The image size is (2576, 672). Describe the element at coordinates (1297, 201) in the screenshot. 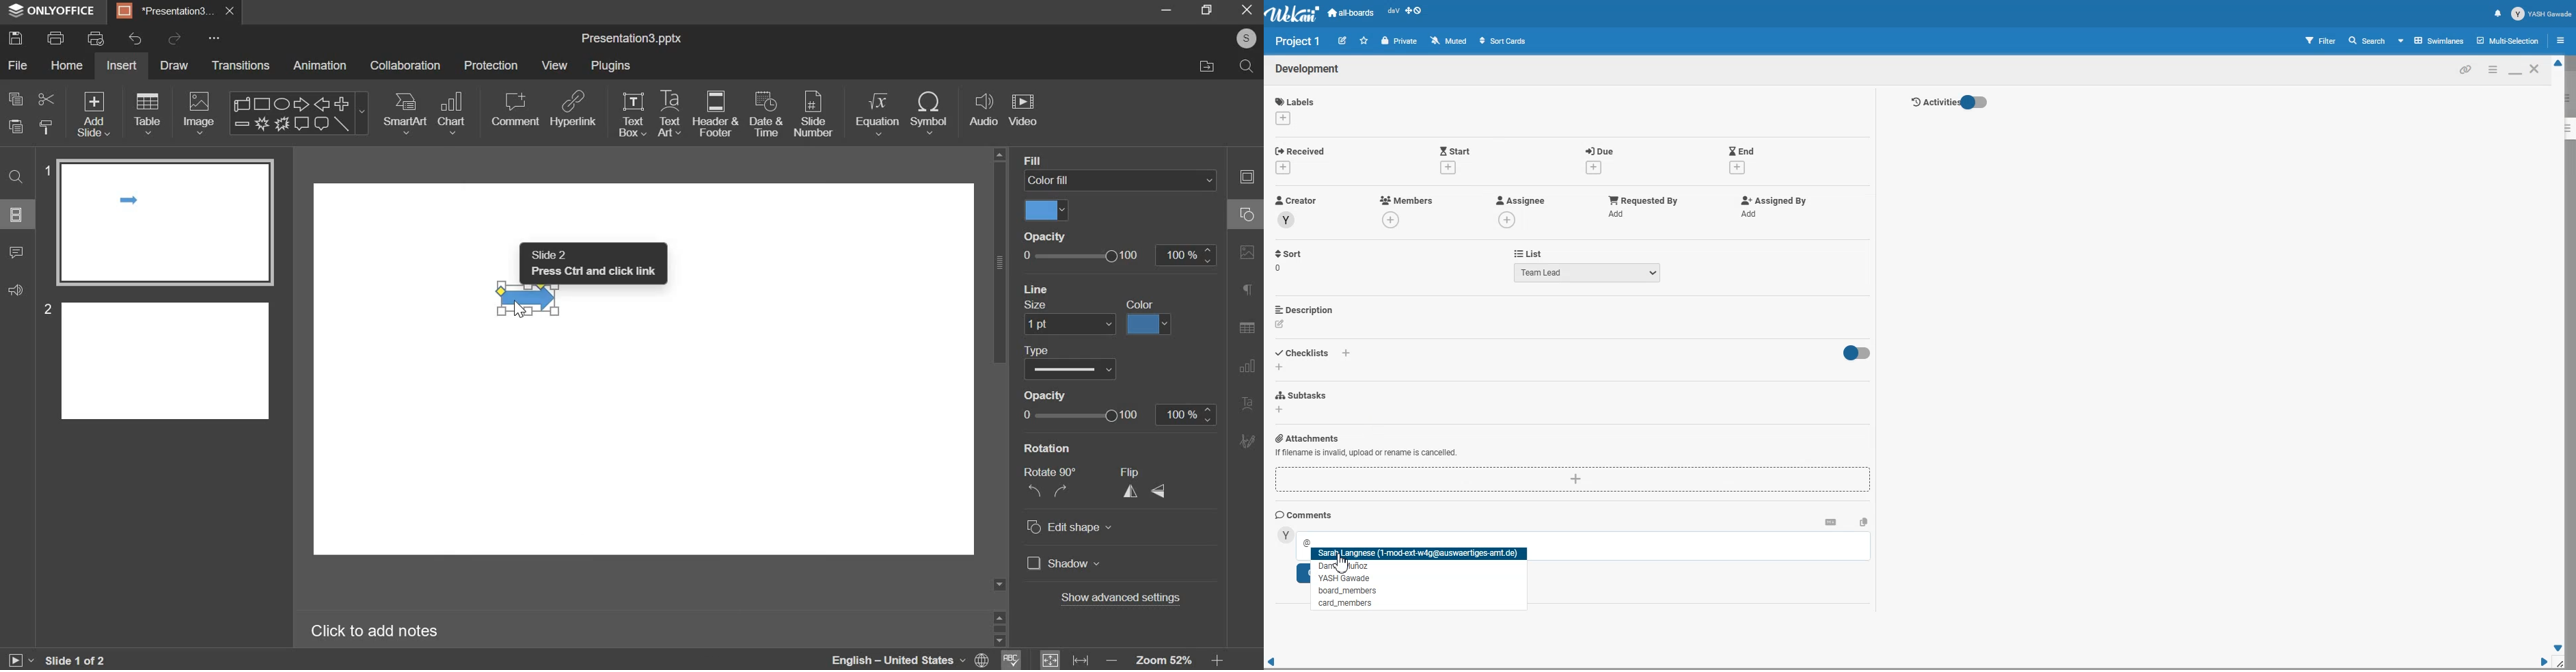

I see `Creator Profile` at that location.